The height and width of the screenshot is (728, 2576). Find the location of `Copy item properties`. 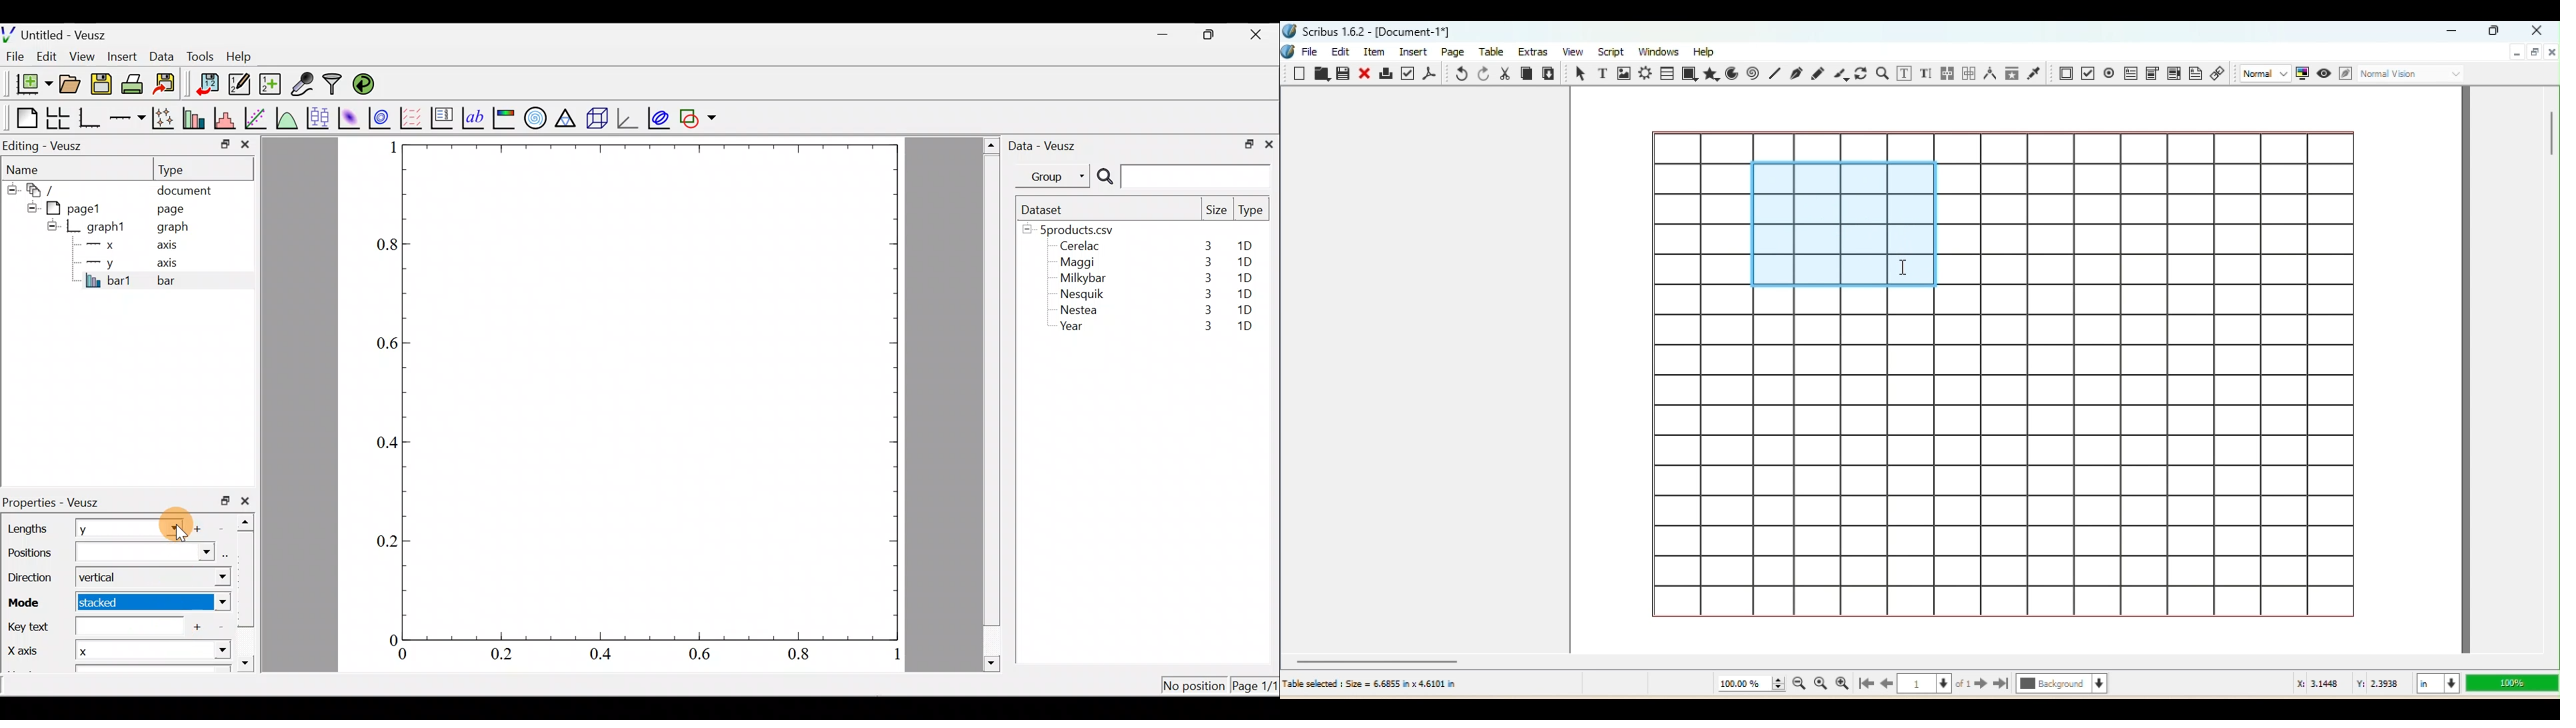

Copy item properties is located at coordinates (2012, 74).